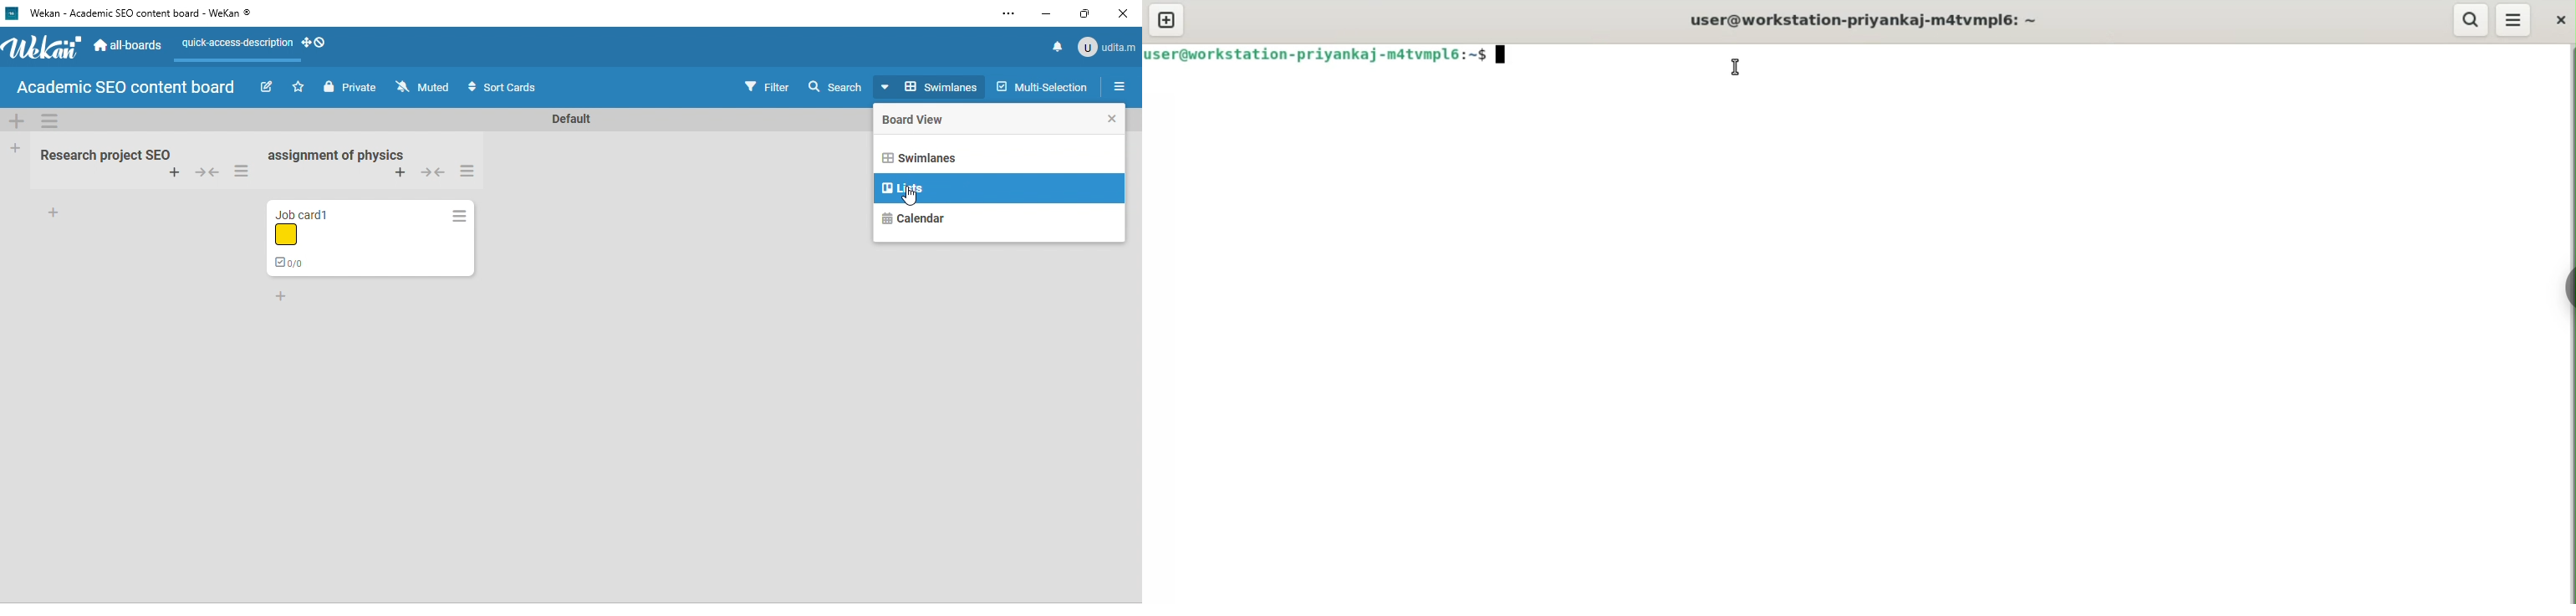  Describe the element at coordinates (1059, 46) in the screenshot. I see `notification` at that location.